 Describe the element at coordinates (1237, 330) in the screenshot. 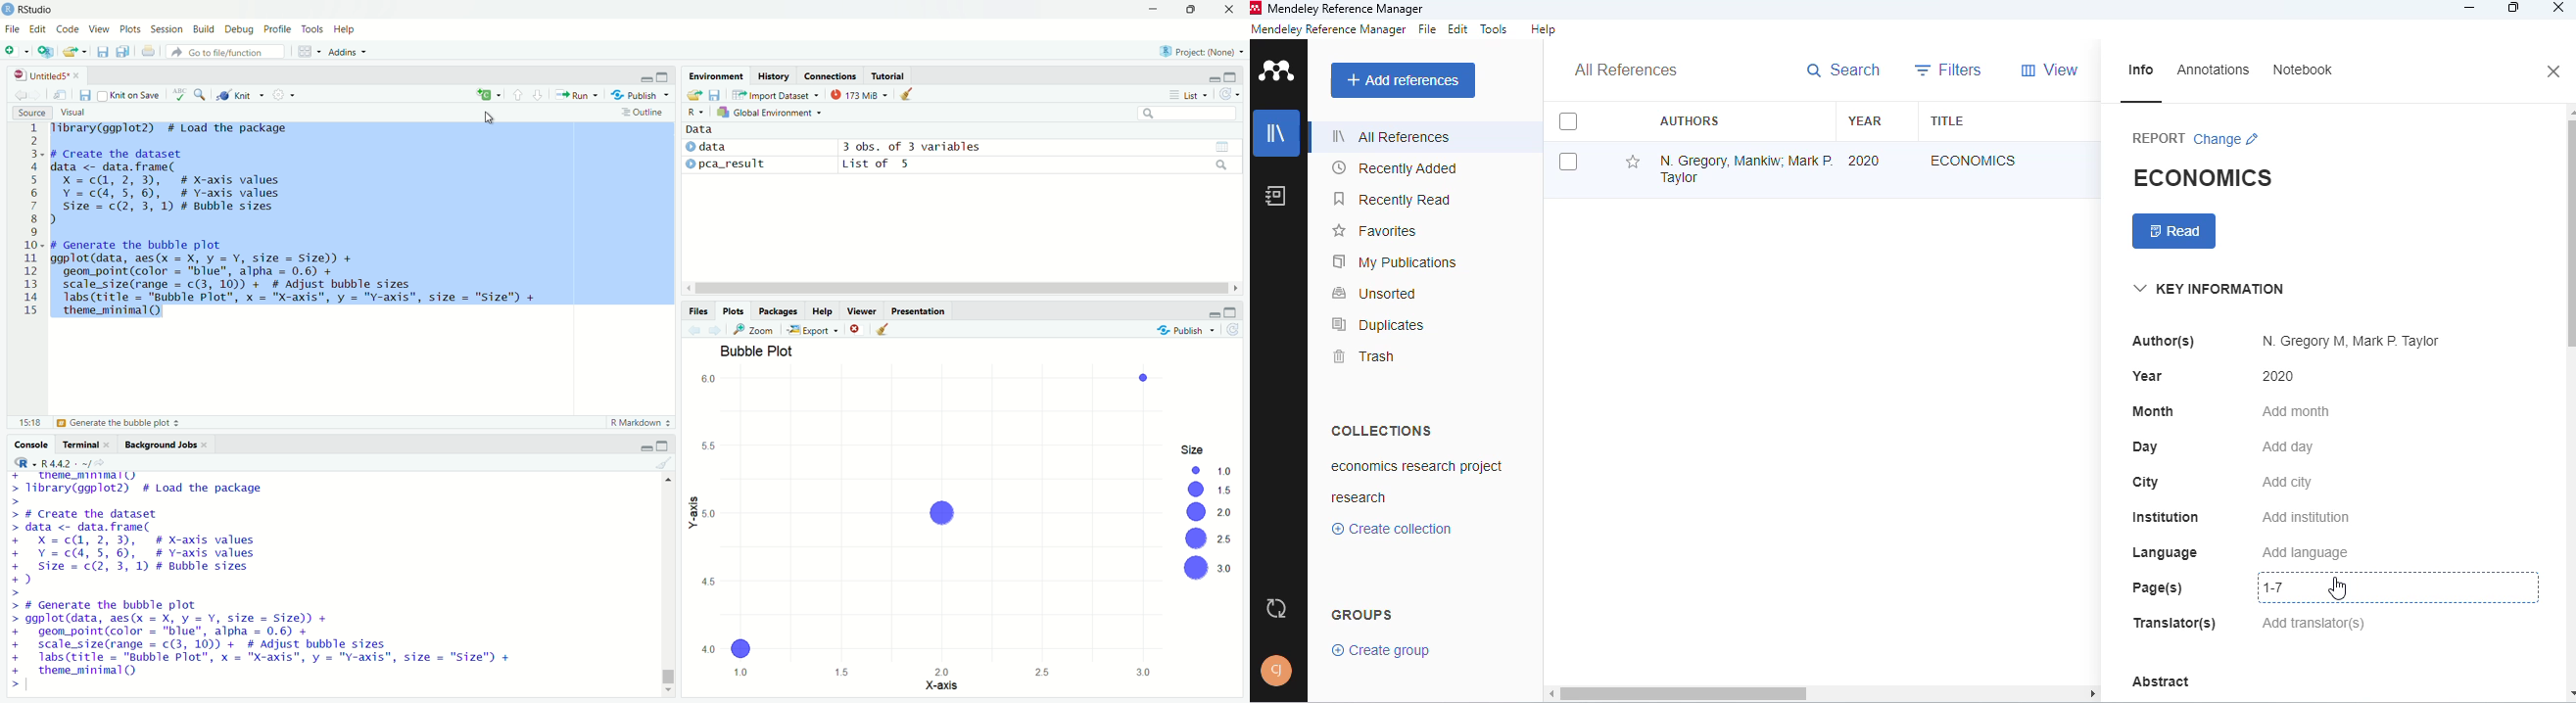

I see `refresh` at that location.